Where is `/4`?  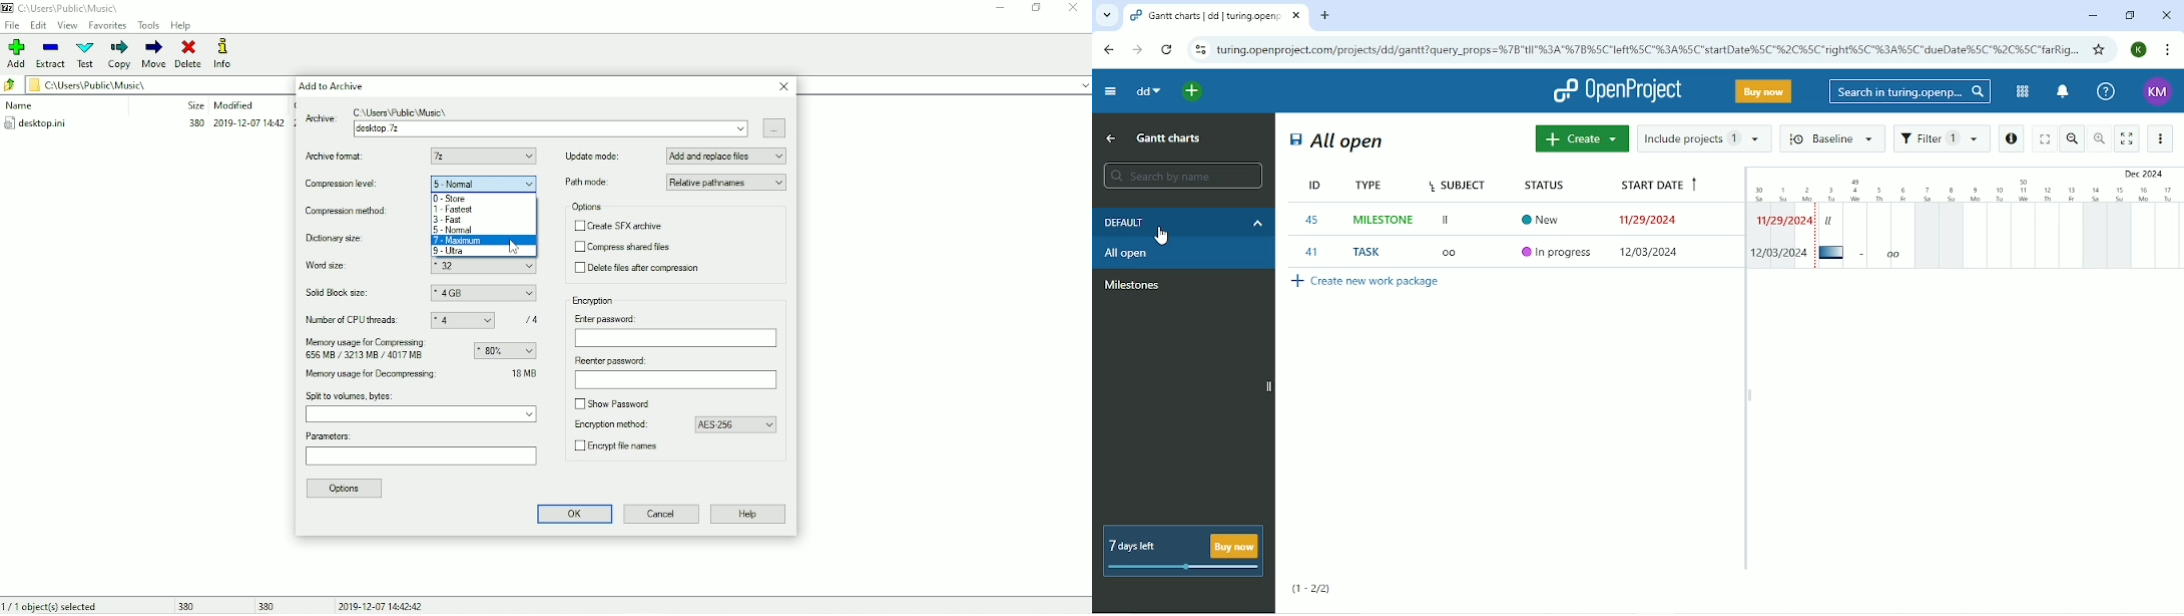 /4 is located at coordinates (533, 319).